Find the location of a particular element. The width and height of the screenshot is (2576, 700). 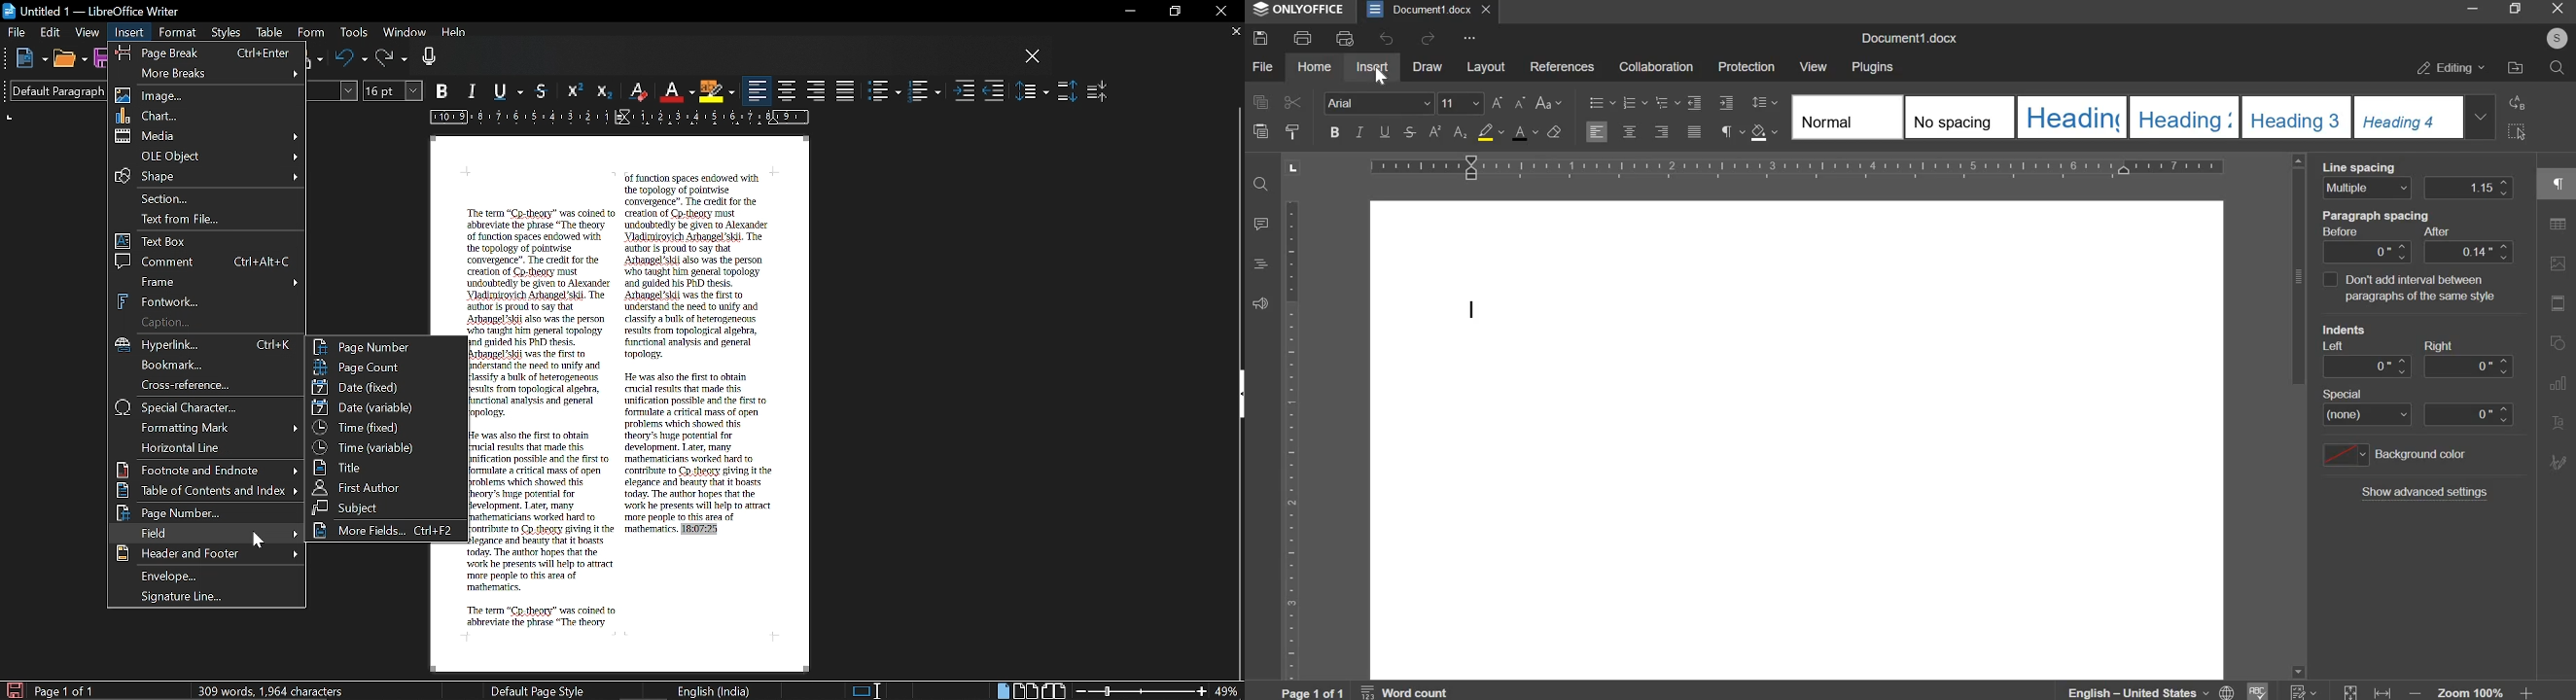

redo is located at coordinates (1428, 38).